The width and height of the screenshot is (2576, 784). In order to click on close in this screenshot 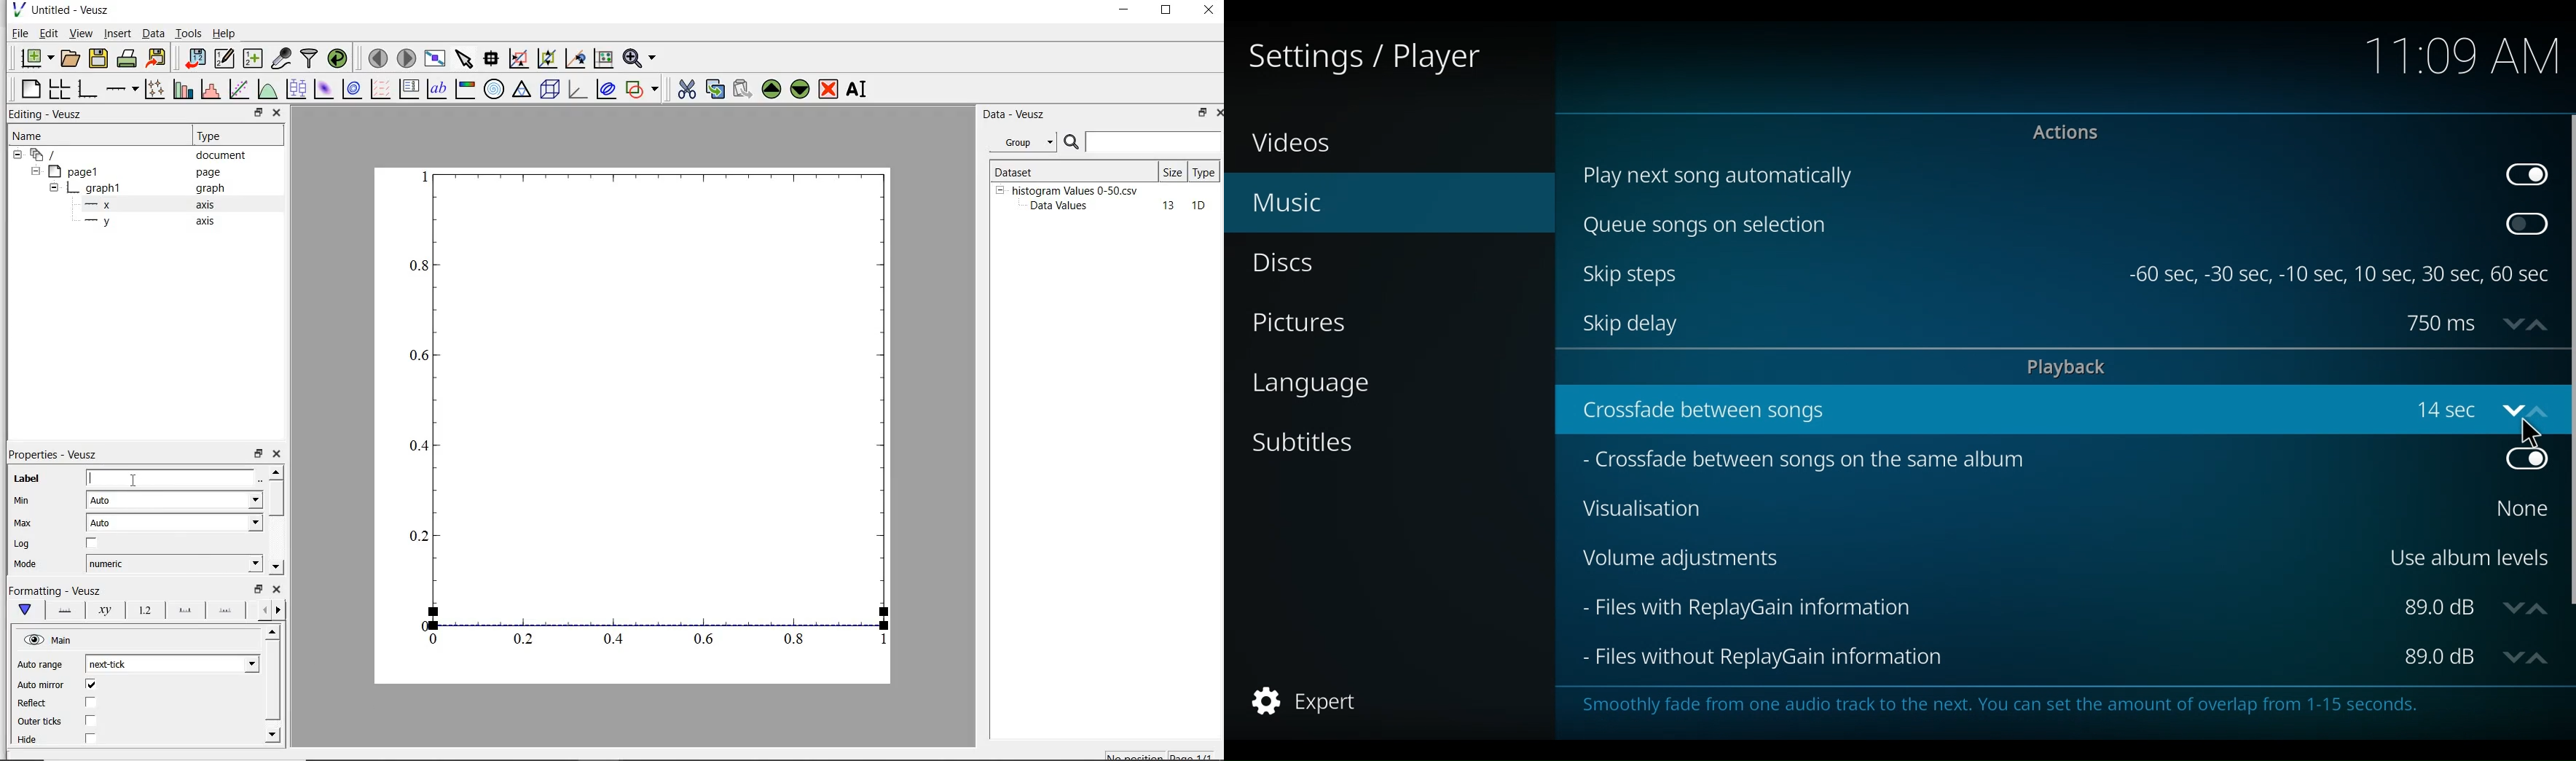, I will do `click(278, 113)`.